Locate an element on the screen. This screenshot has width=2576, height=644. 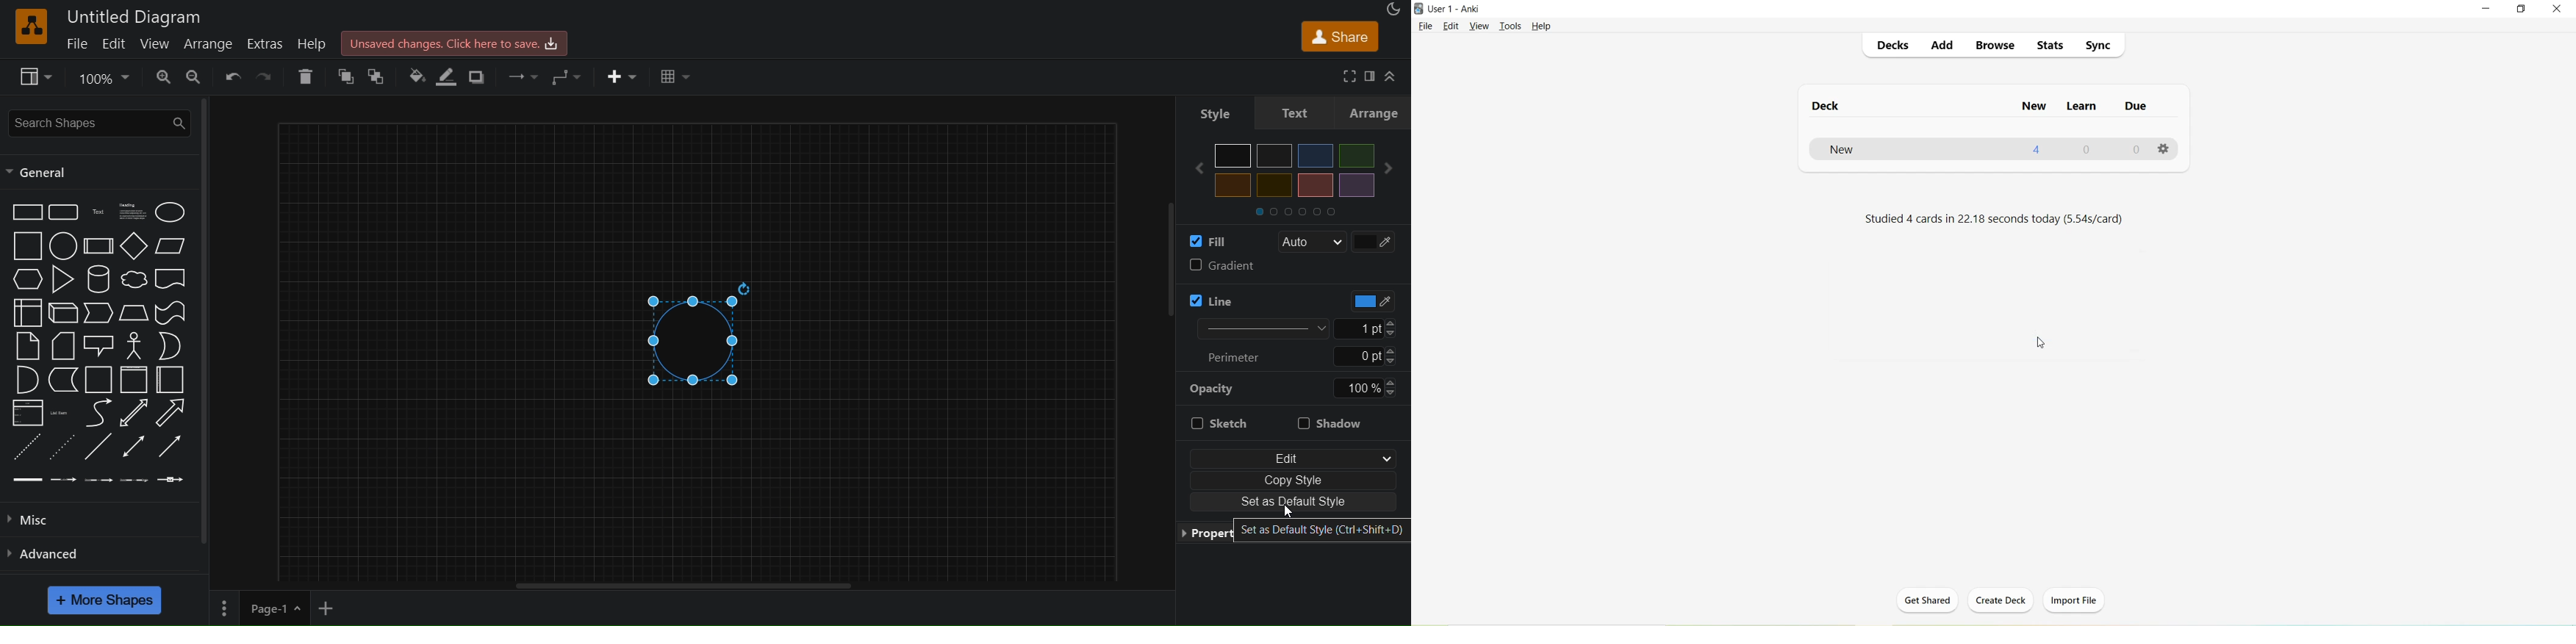
blue color is located at coordinates (1316, 156).